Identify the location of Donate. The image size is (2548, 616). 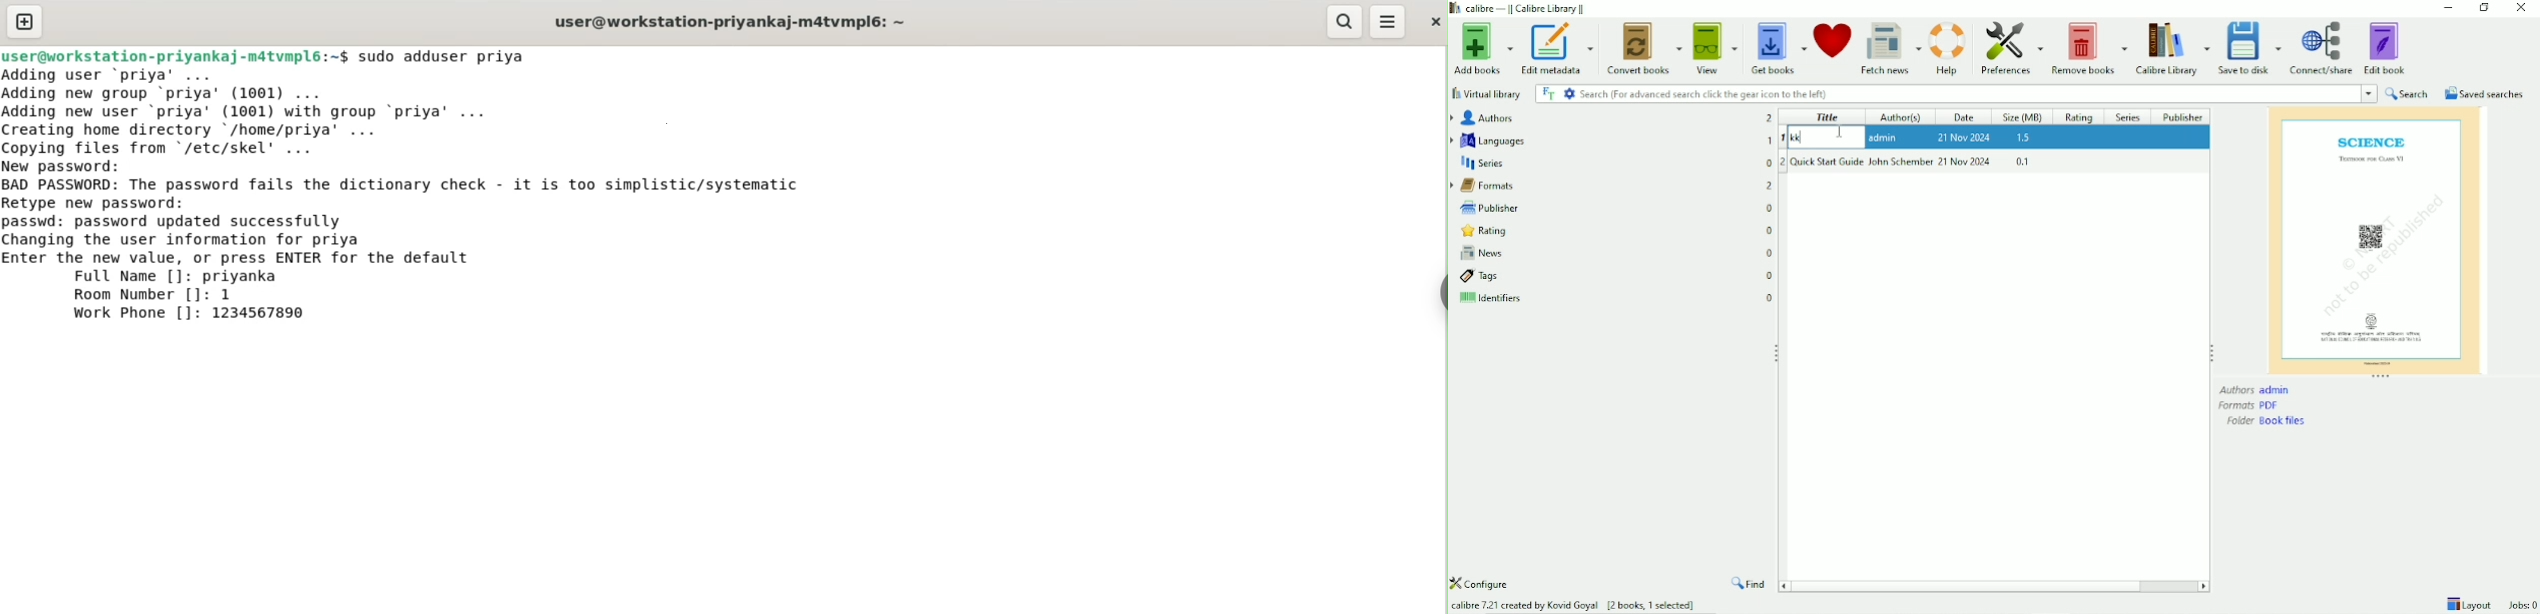
(1833, 45).